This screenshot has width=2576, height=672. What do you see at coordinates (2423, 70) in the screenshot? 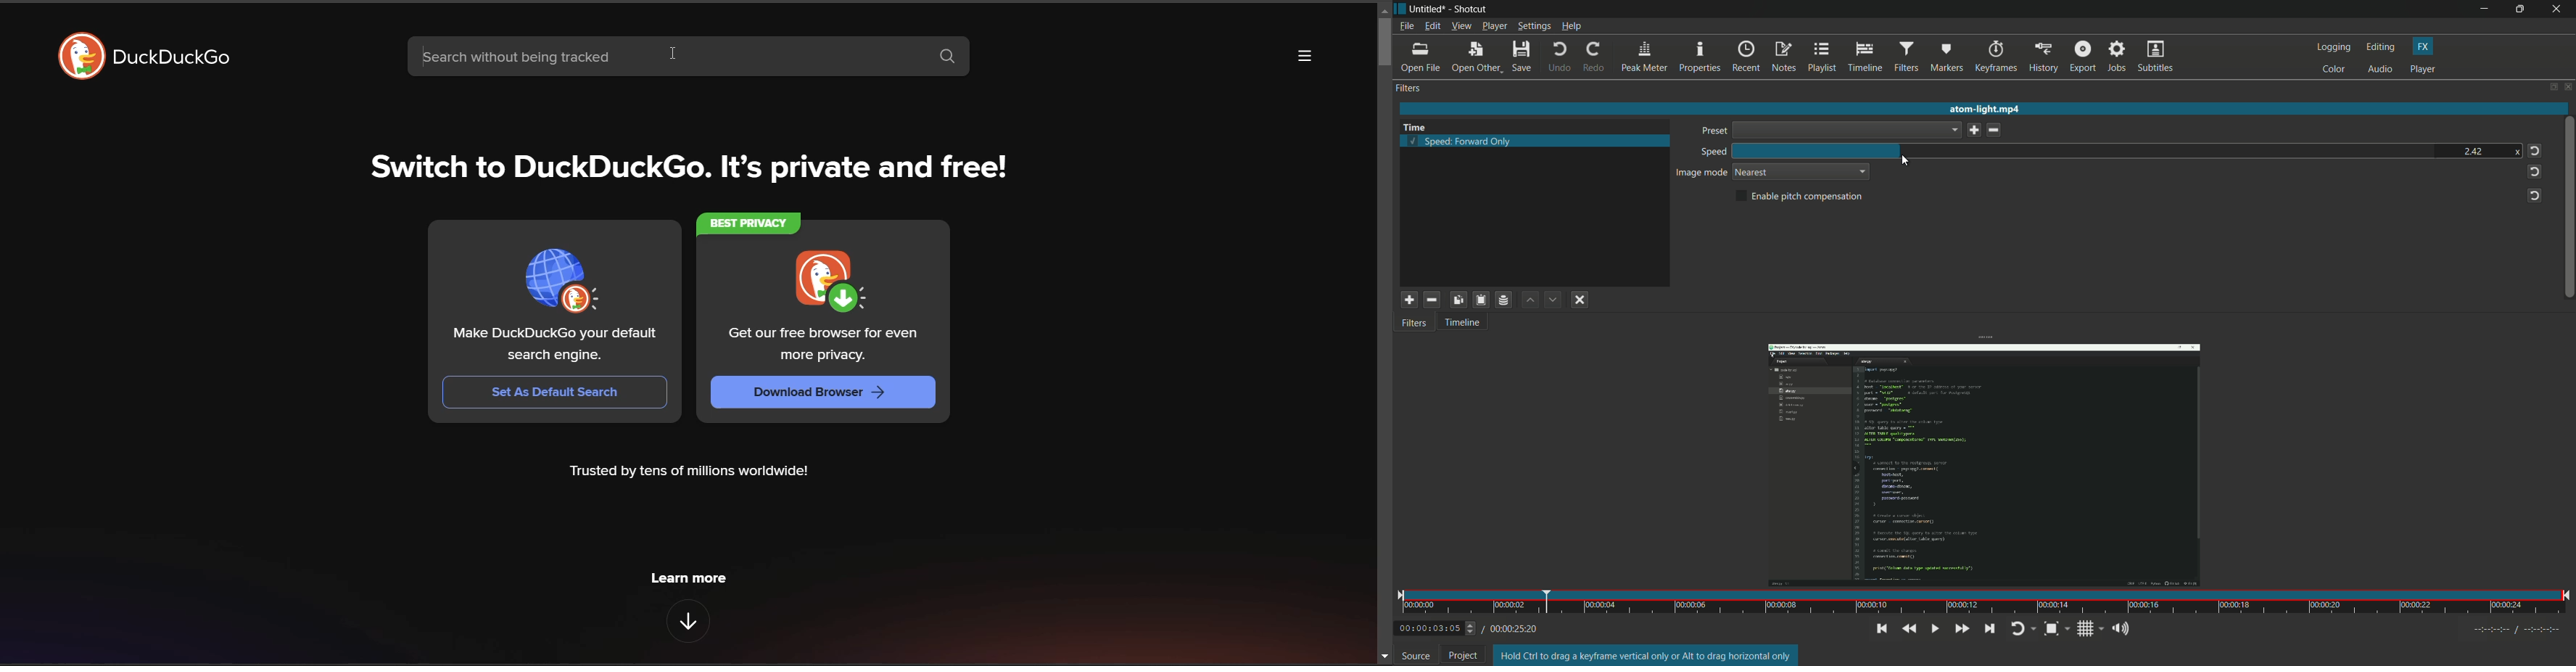
I see `player` at bounding box center [2423, 70].